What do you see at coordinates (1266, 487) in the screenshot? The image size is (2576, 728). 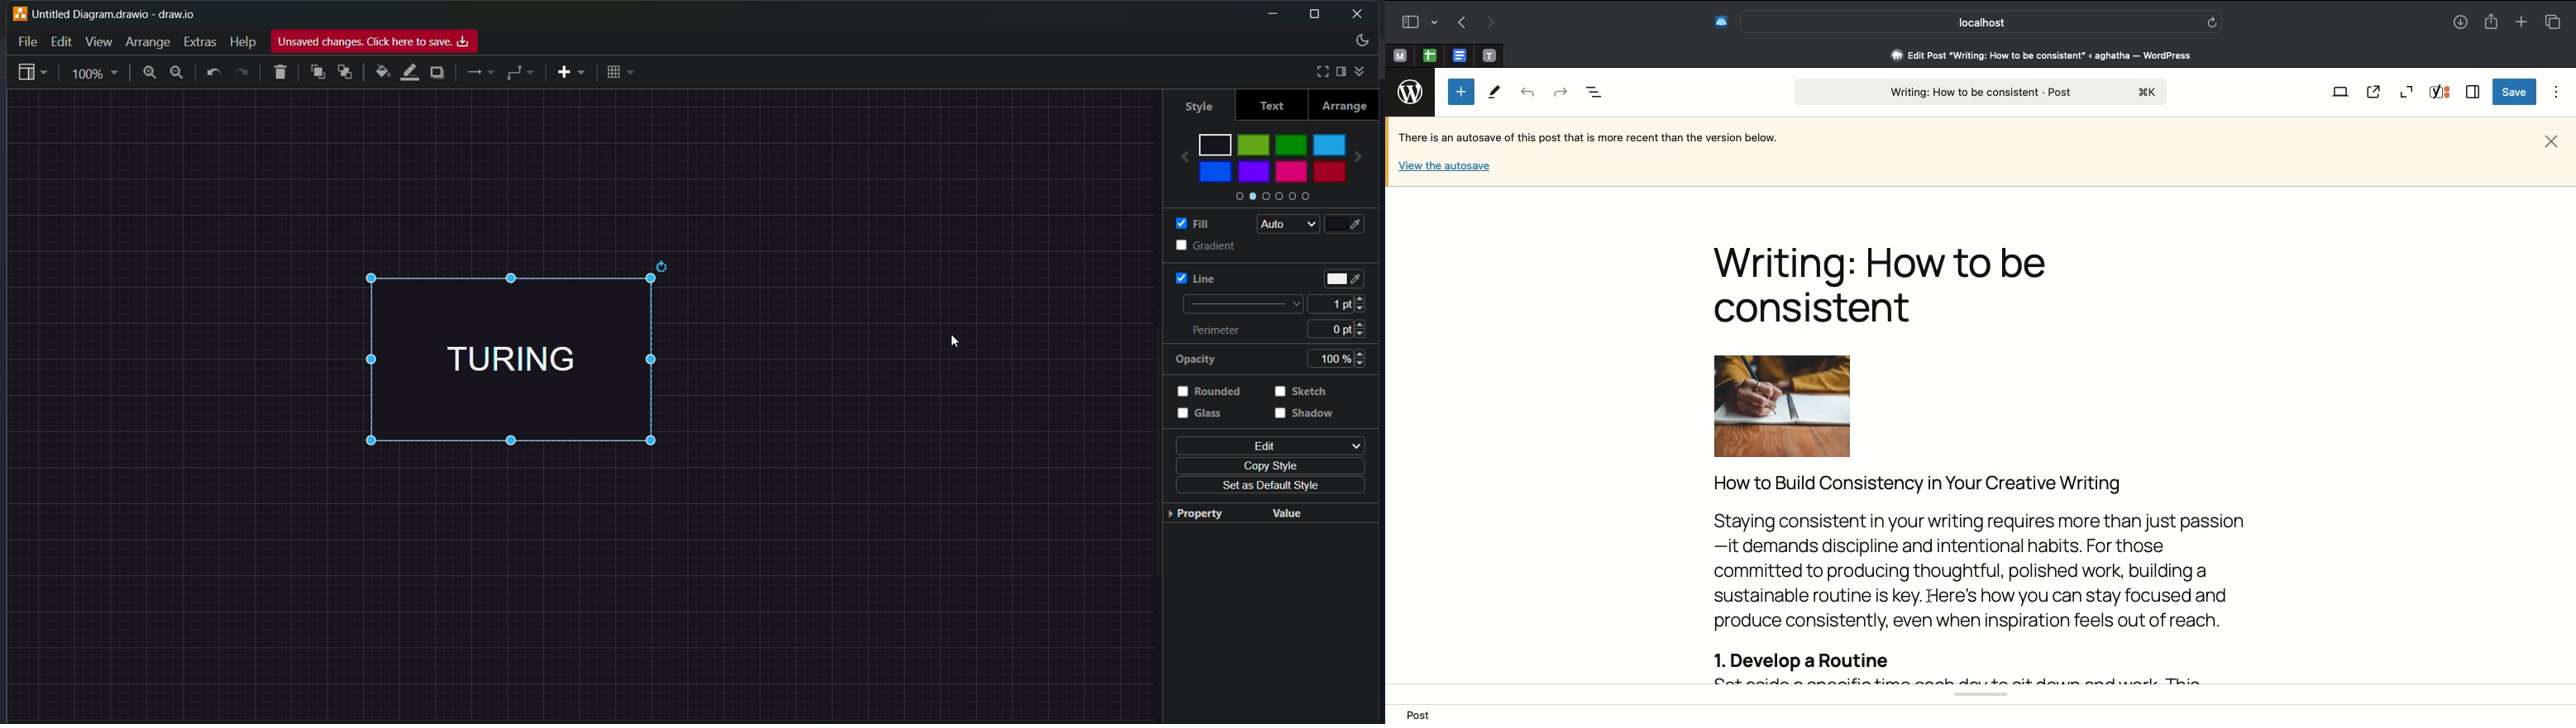 I see `set as default style` at bounding box center [1266, 487].